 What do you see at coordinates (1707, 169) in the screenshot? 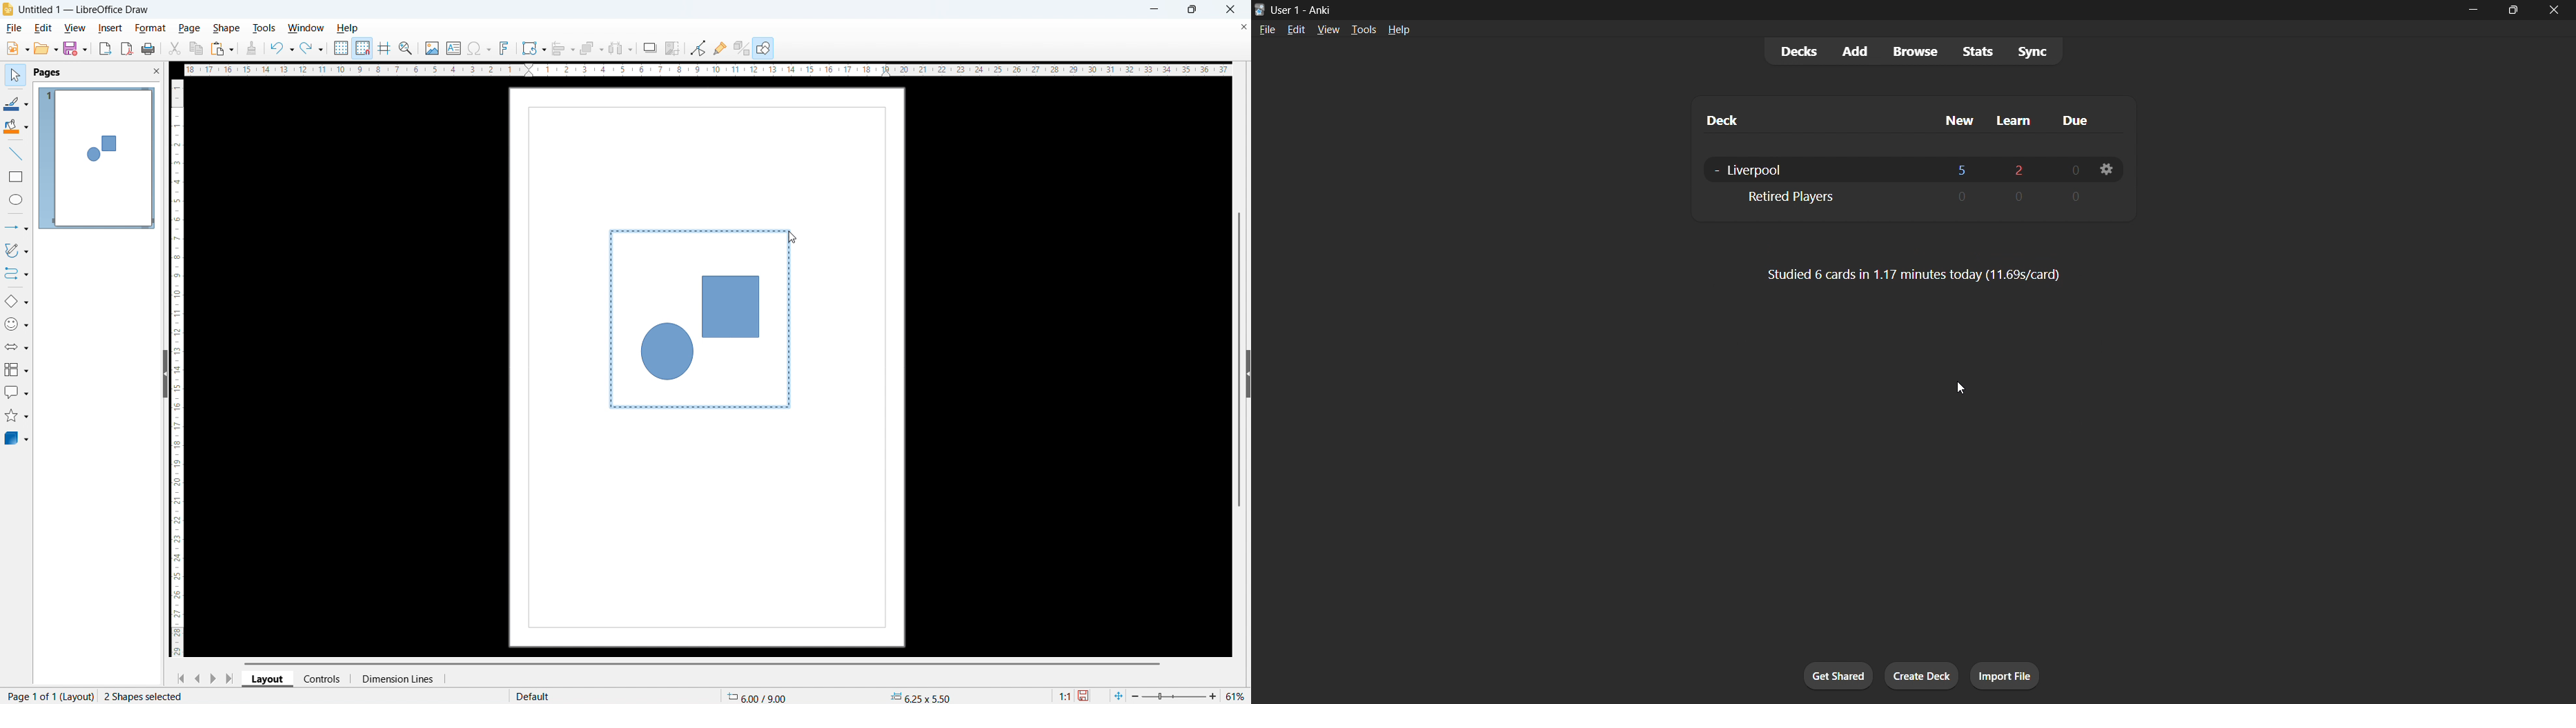
I see `toggle to remove` at bounding box center [1707, 169].